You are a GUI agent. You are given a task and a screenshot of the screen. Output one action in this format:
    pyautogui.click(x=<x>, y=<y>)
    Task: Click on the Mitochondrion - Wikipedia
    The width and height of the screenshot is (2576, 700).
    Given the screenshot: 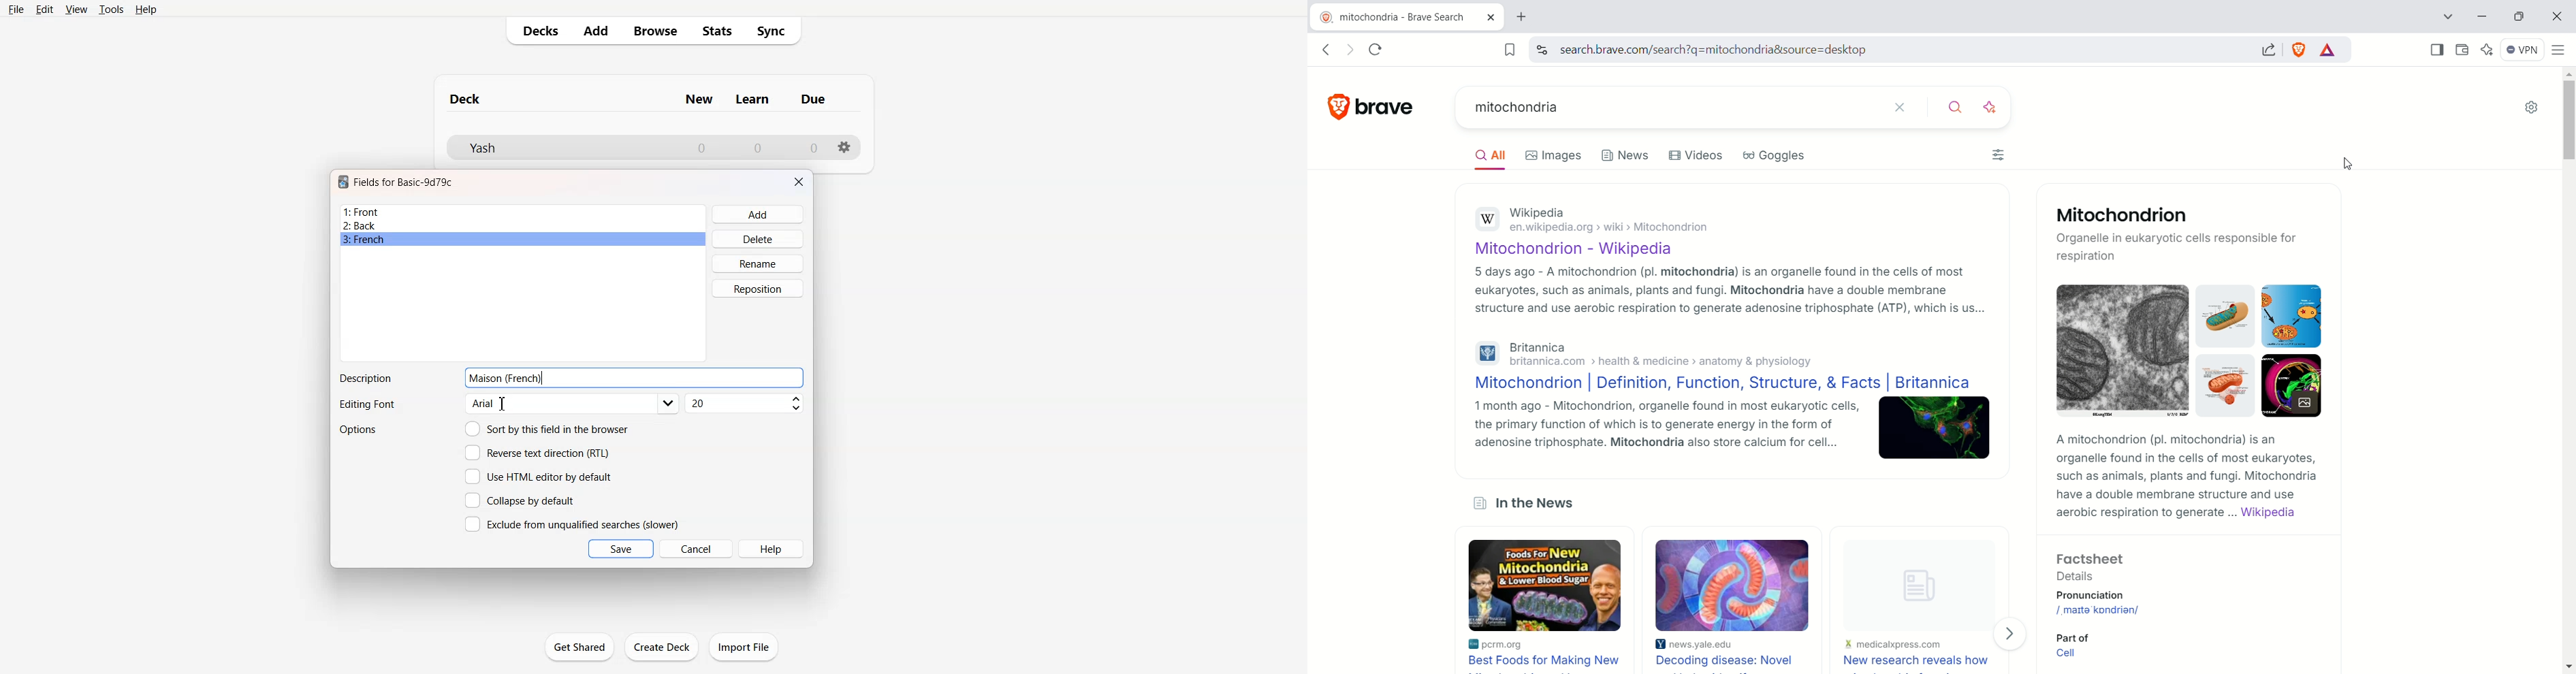 What is the action you would take?
    pyautogui.click(x=1604, y=246)
    